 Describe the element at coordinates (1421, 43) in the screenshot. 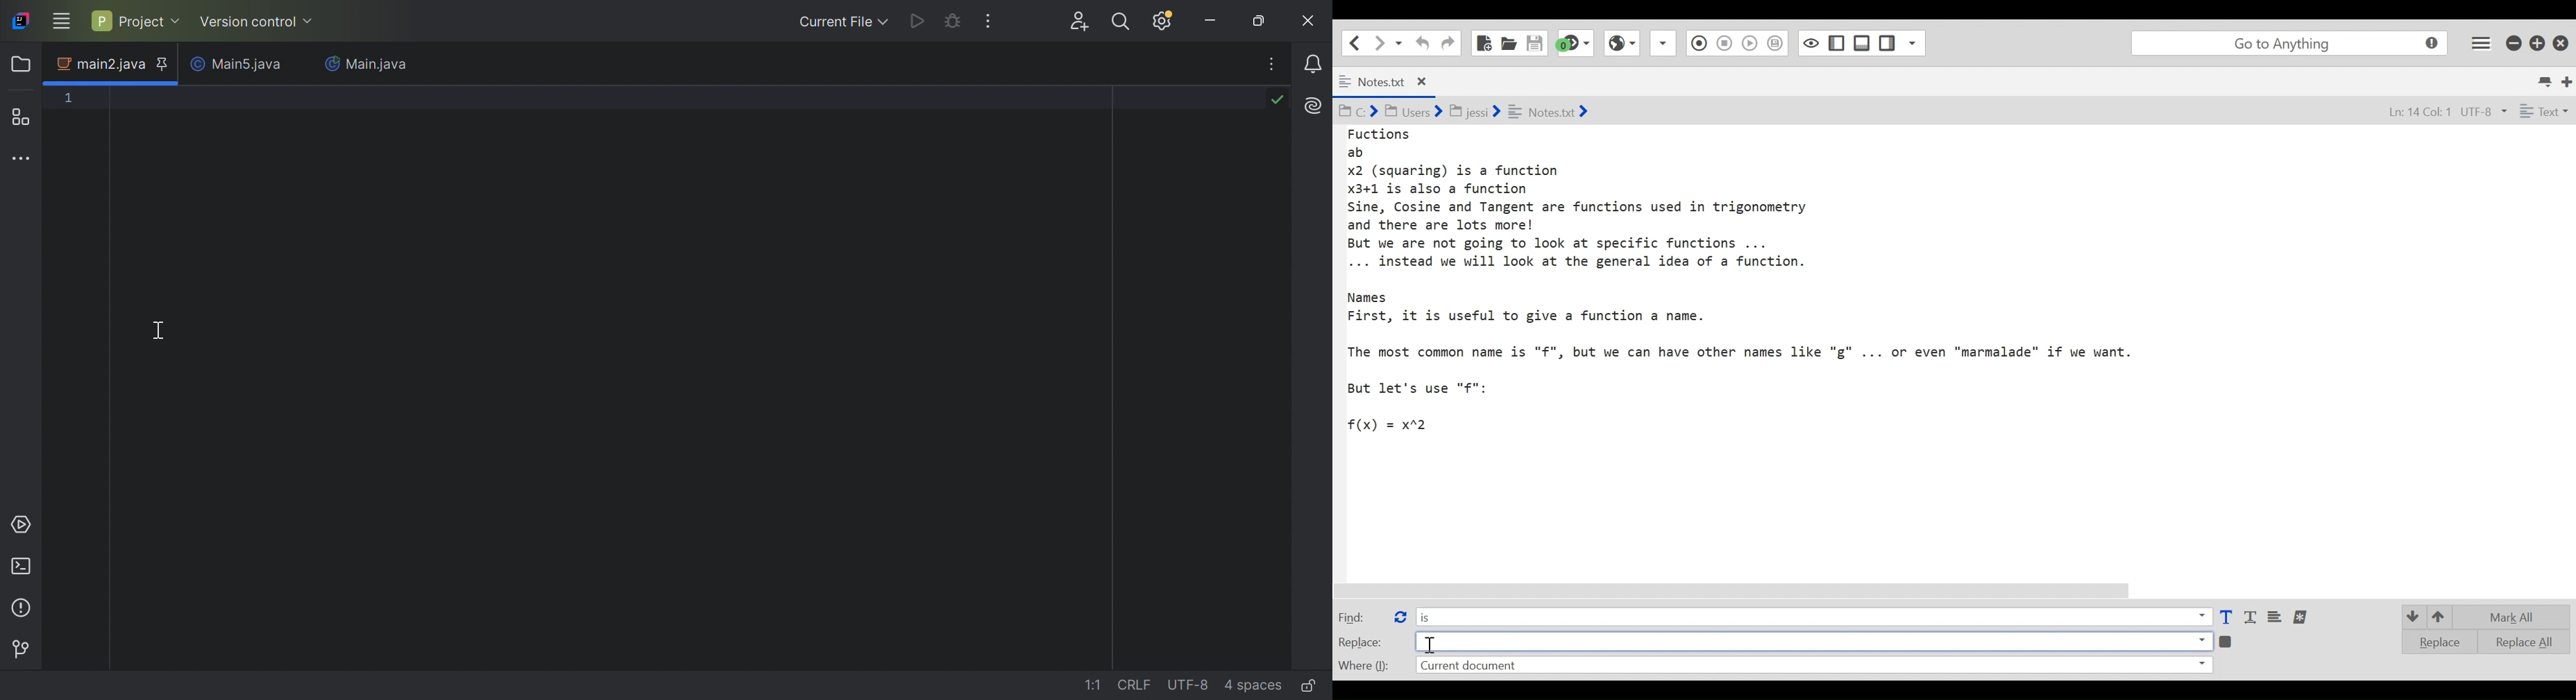

I see `Undo` at that location.